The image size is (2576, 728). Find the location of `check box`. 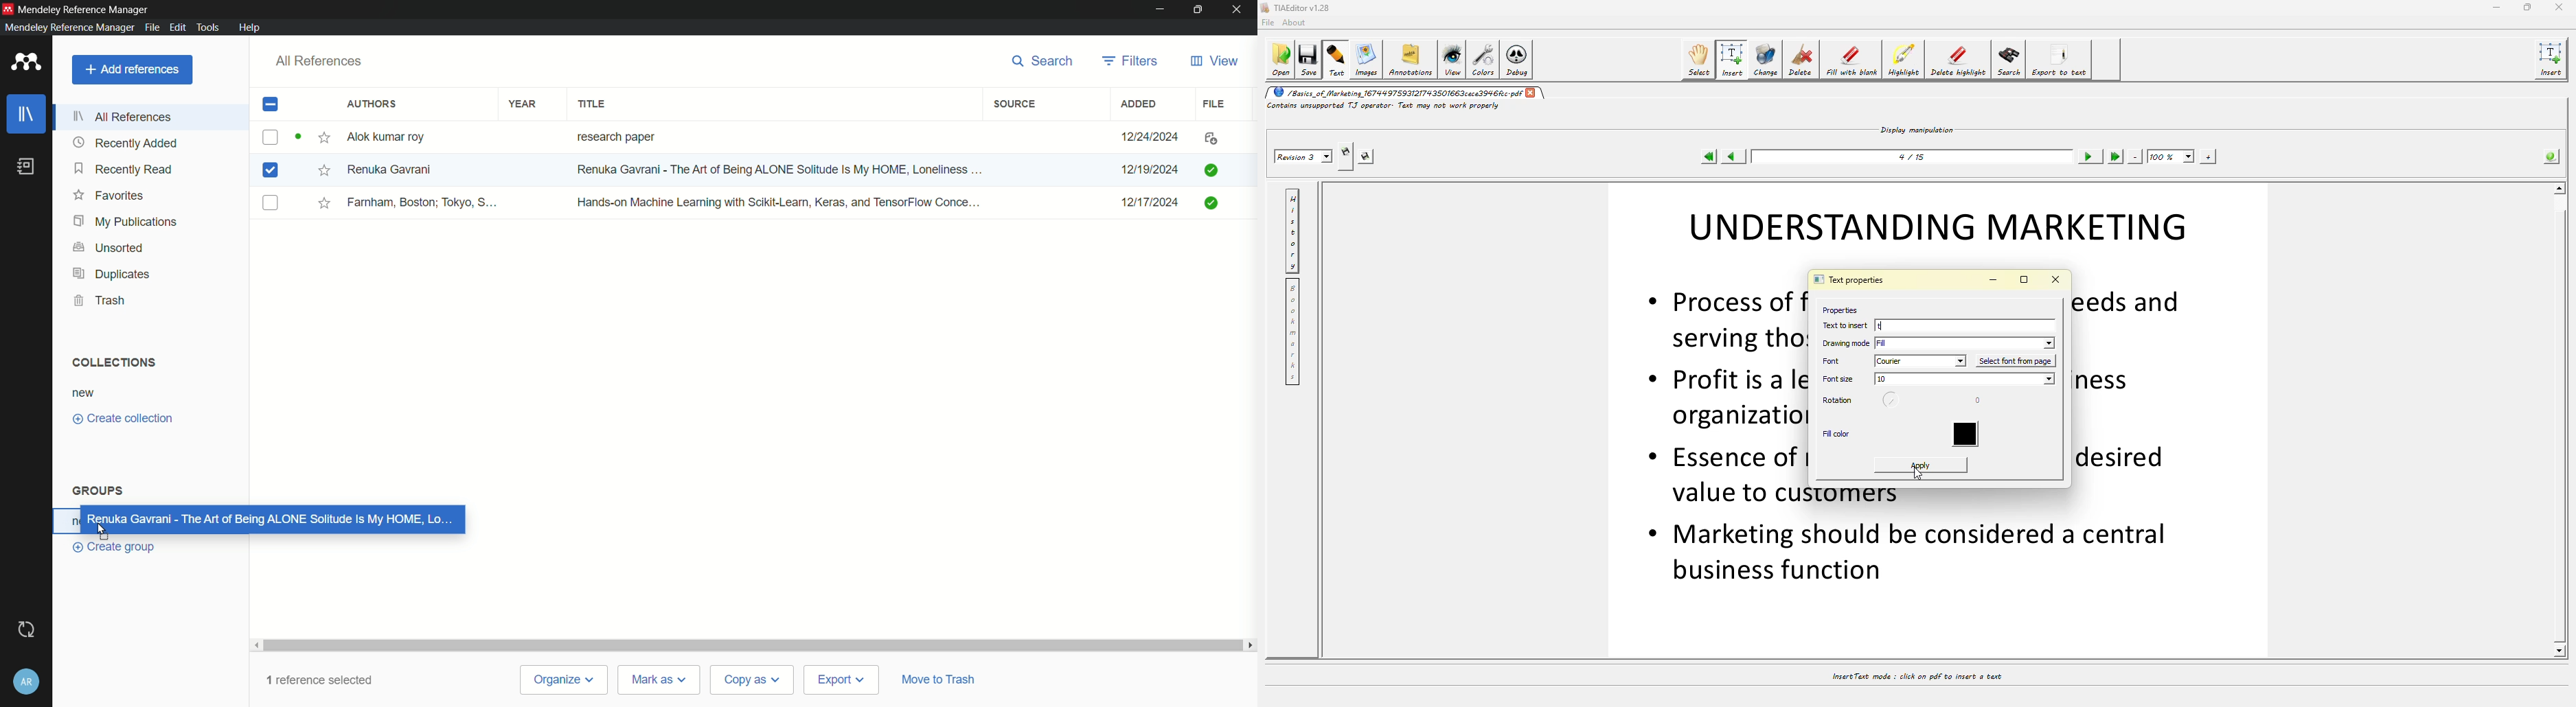

check box is located at coordinates (270, 105).